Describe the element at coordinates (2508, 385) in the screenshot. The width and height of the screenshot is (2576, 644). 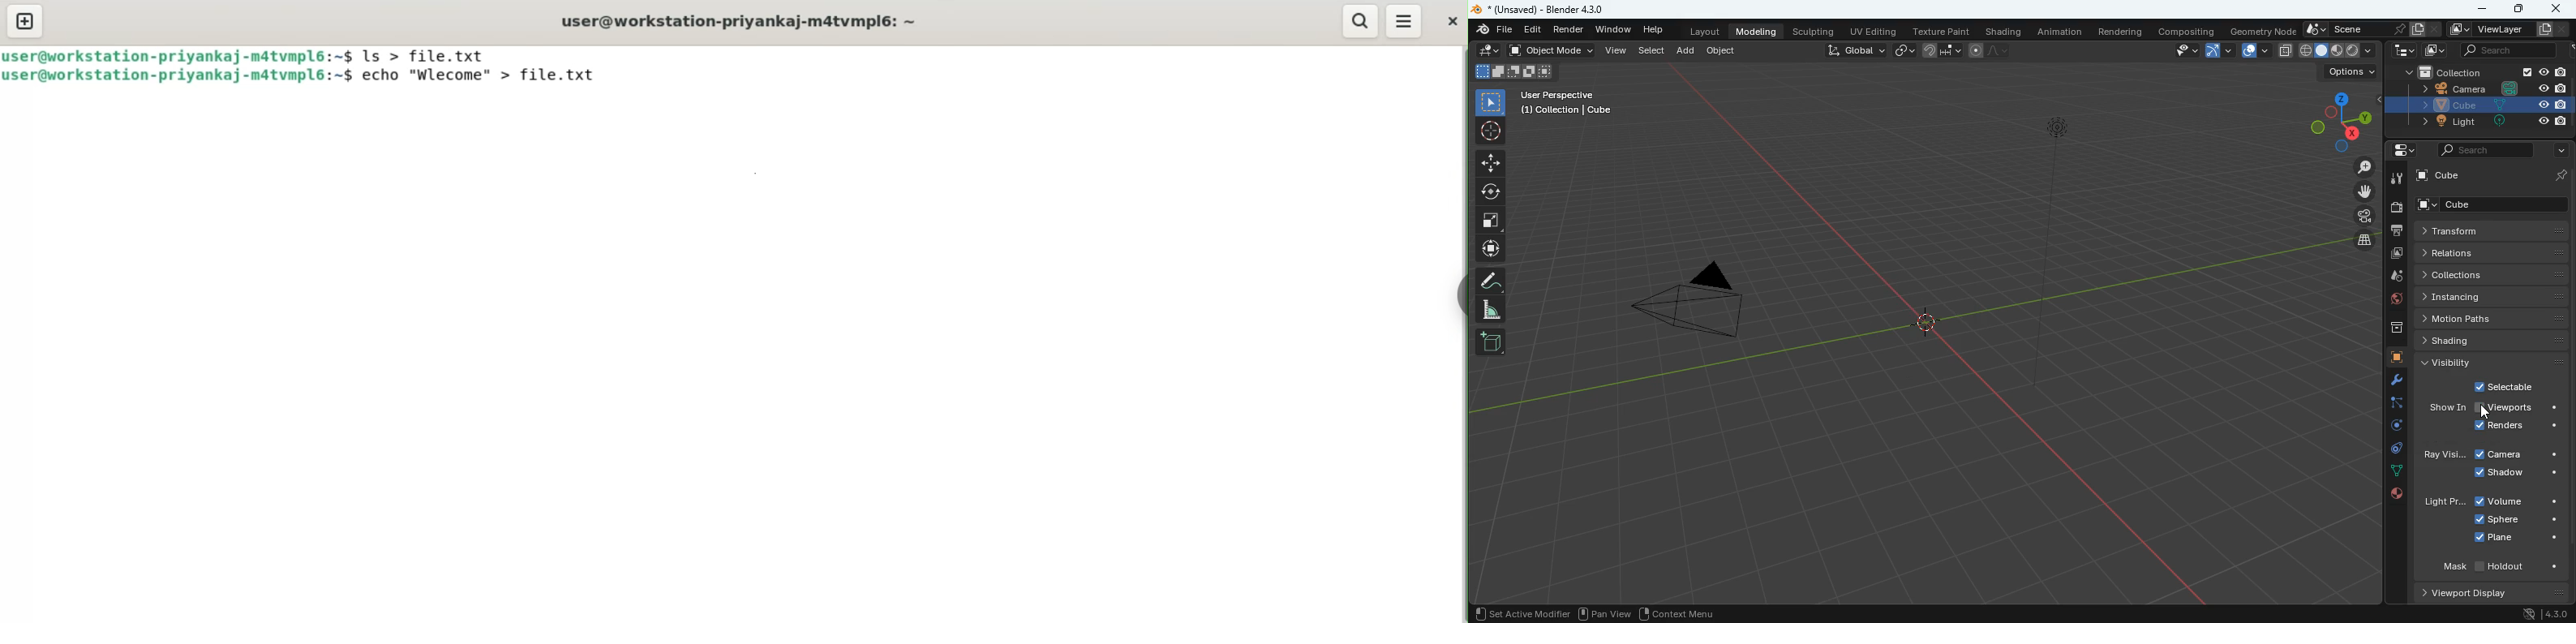
I see `selectable` at that location.